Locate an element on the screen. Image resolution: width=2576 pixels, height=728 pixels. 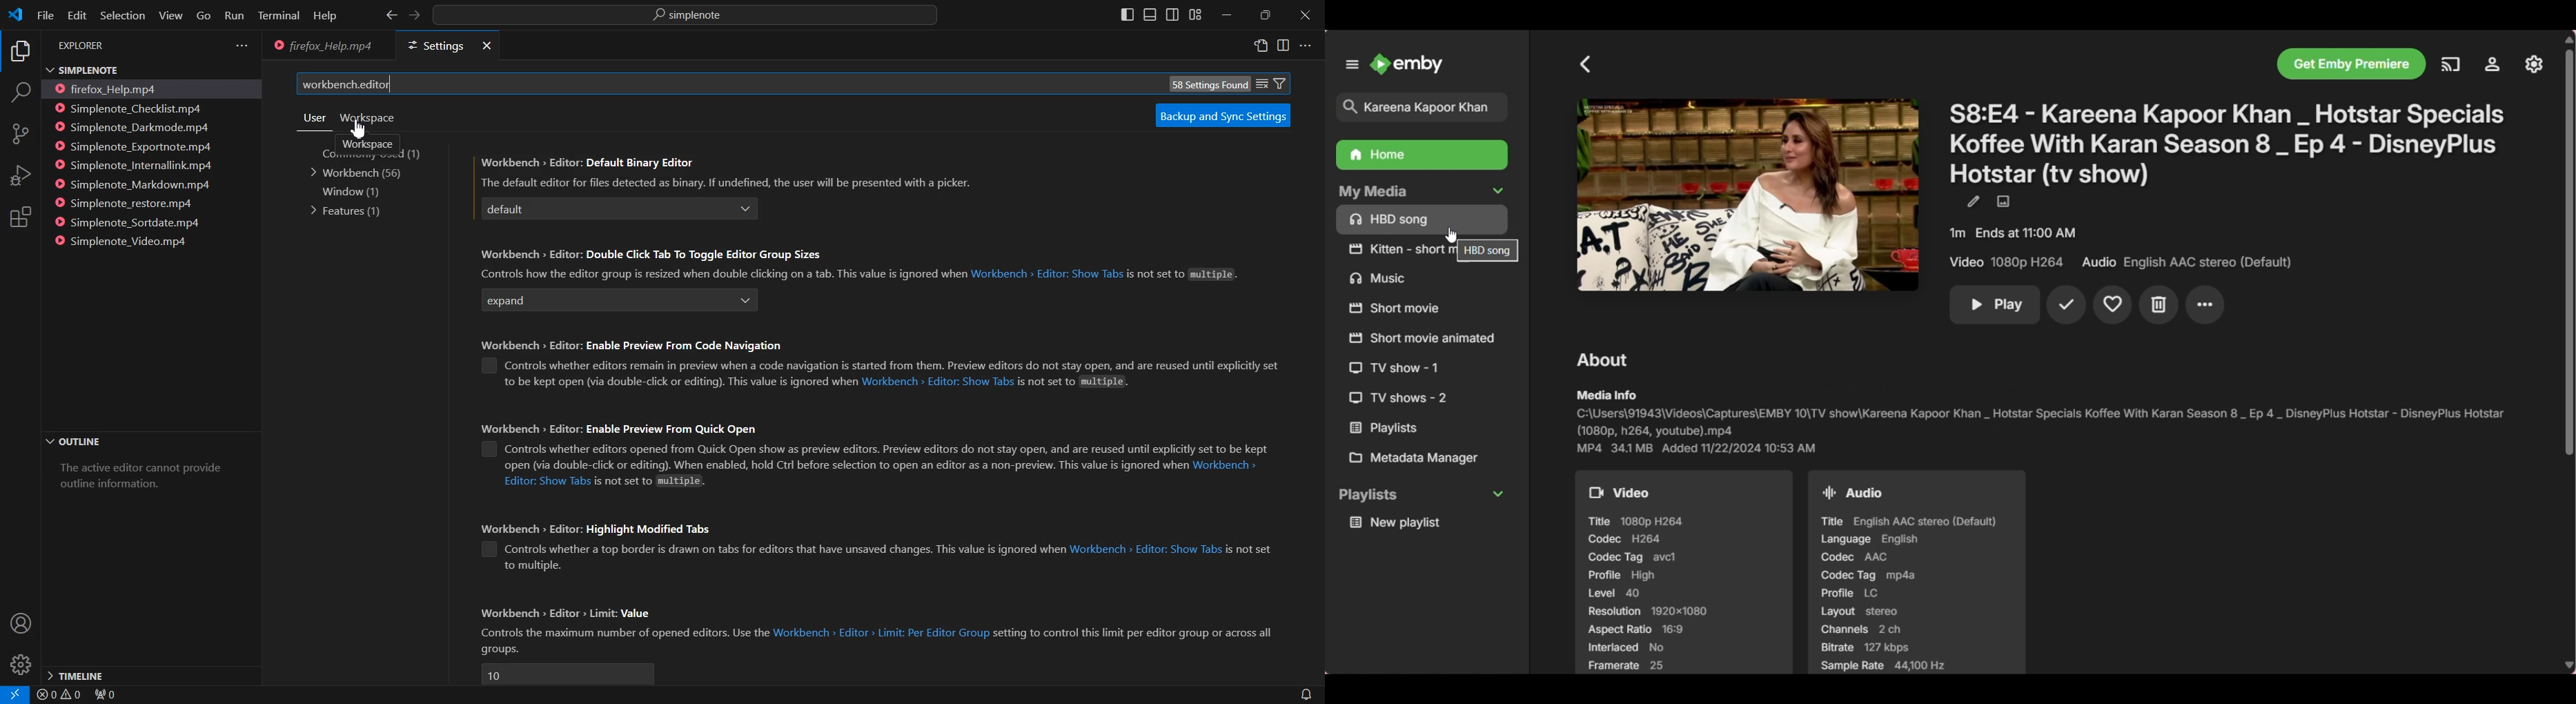
) Simplenote_Markdown.mp4 is located at coordinates (132, 185).